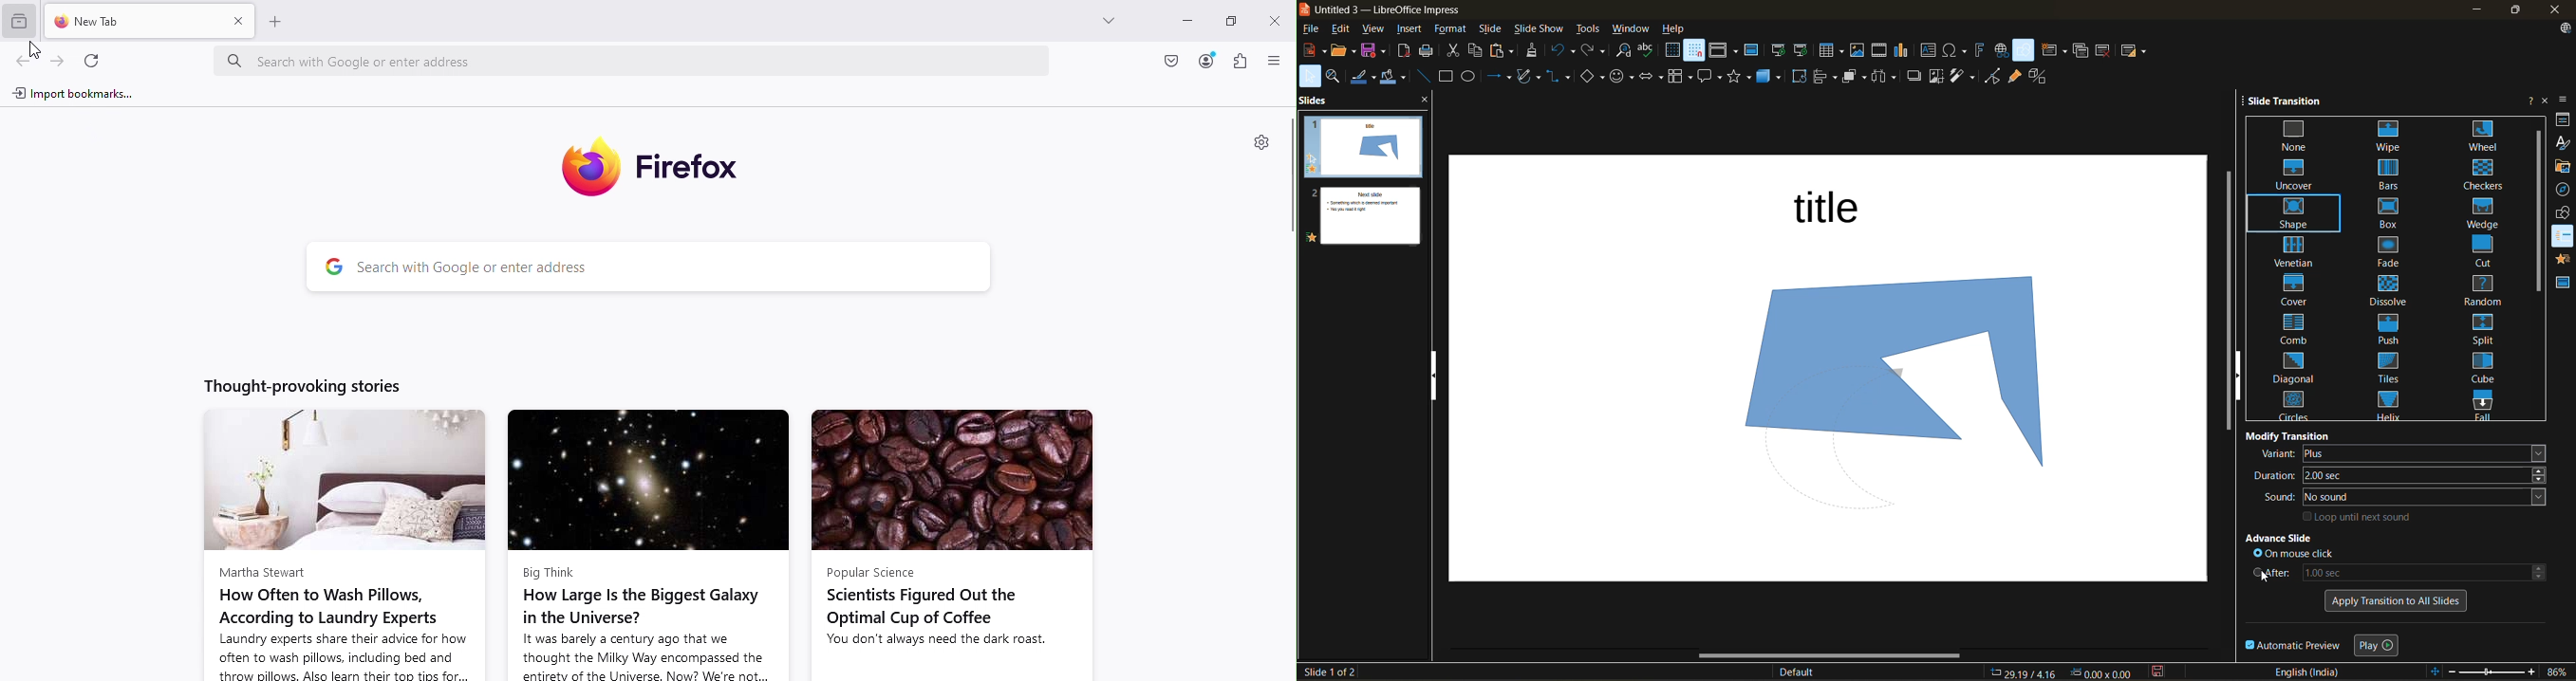 Image resolution: width=2576 pixels, height=700 pixels. What do you see at coordinates (1563, 52) in the screenshot?
I see `undo` at bounding box center [1563, 52].